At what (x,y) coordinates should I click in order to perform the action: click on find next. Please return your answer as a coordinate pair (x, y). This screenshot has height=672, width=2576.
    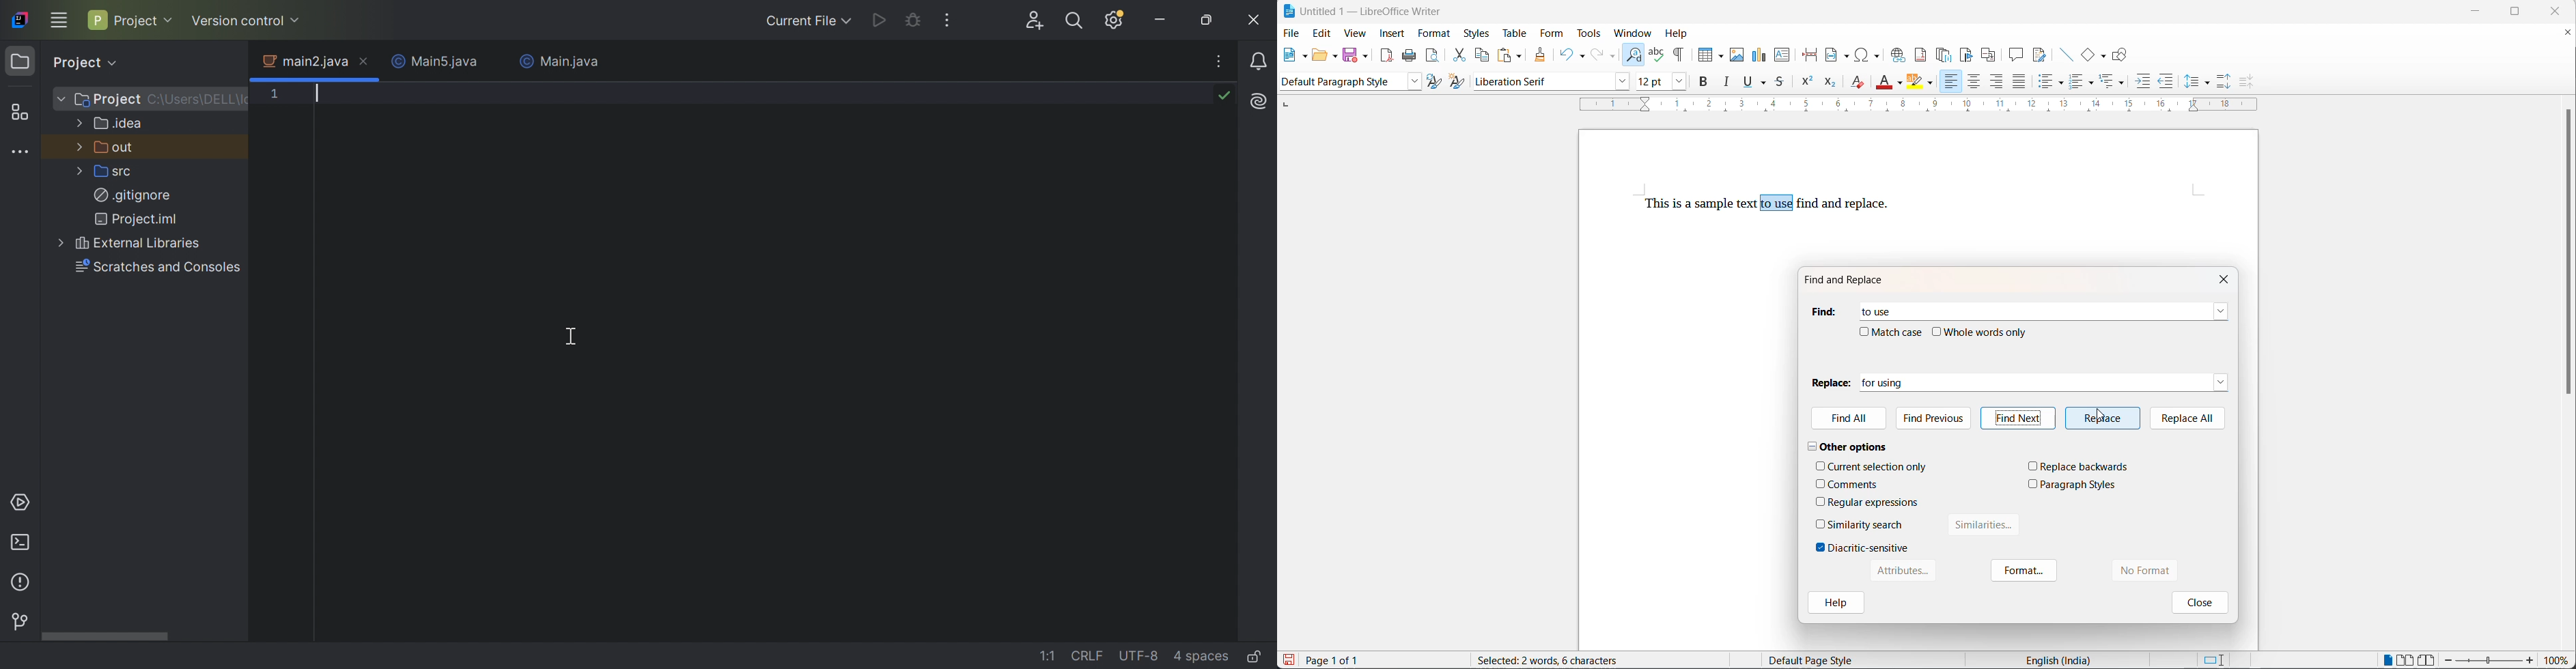
    Looking at the image, I should click on (2017, 418).